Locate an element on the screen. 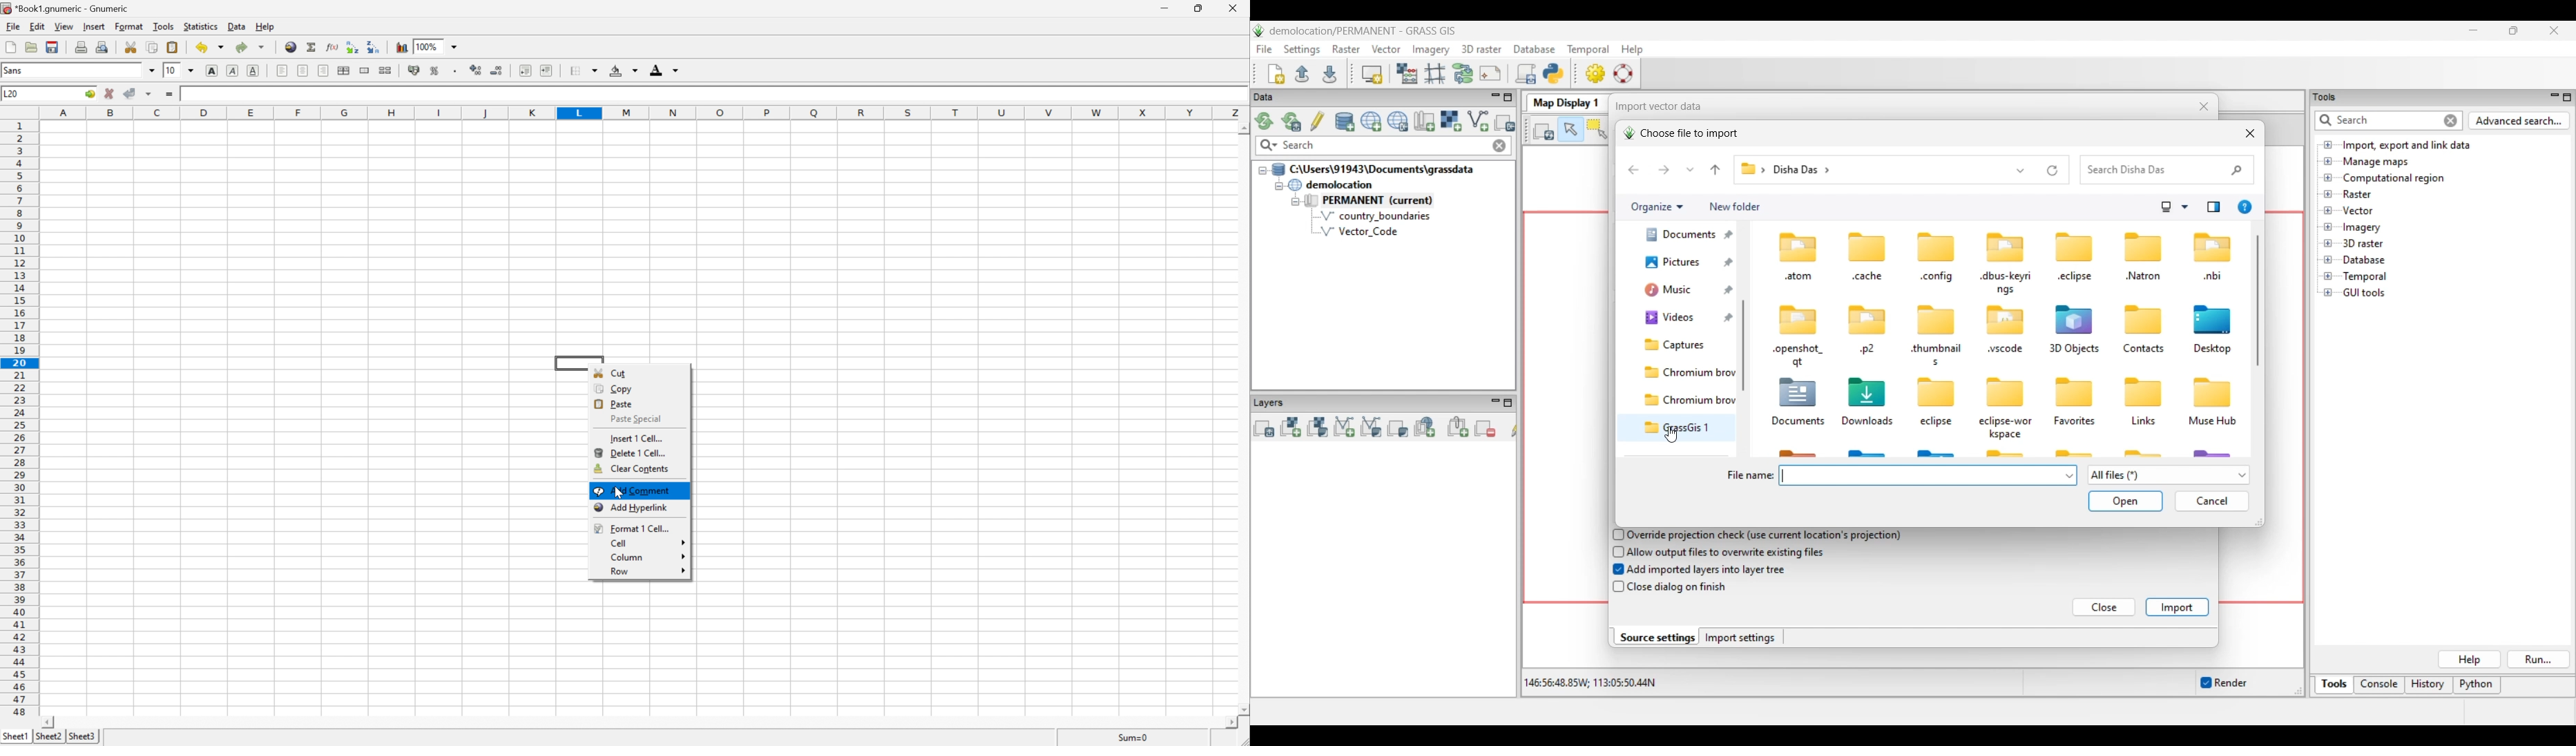 The image size is (2576, 756). Align Left is located at coordinates (282, 71).